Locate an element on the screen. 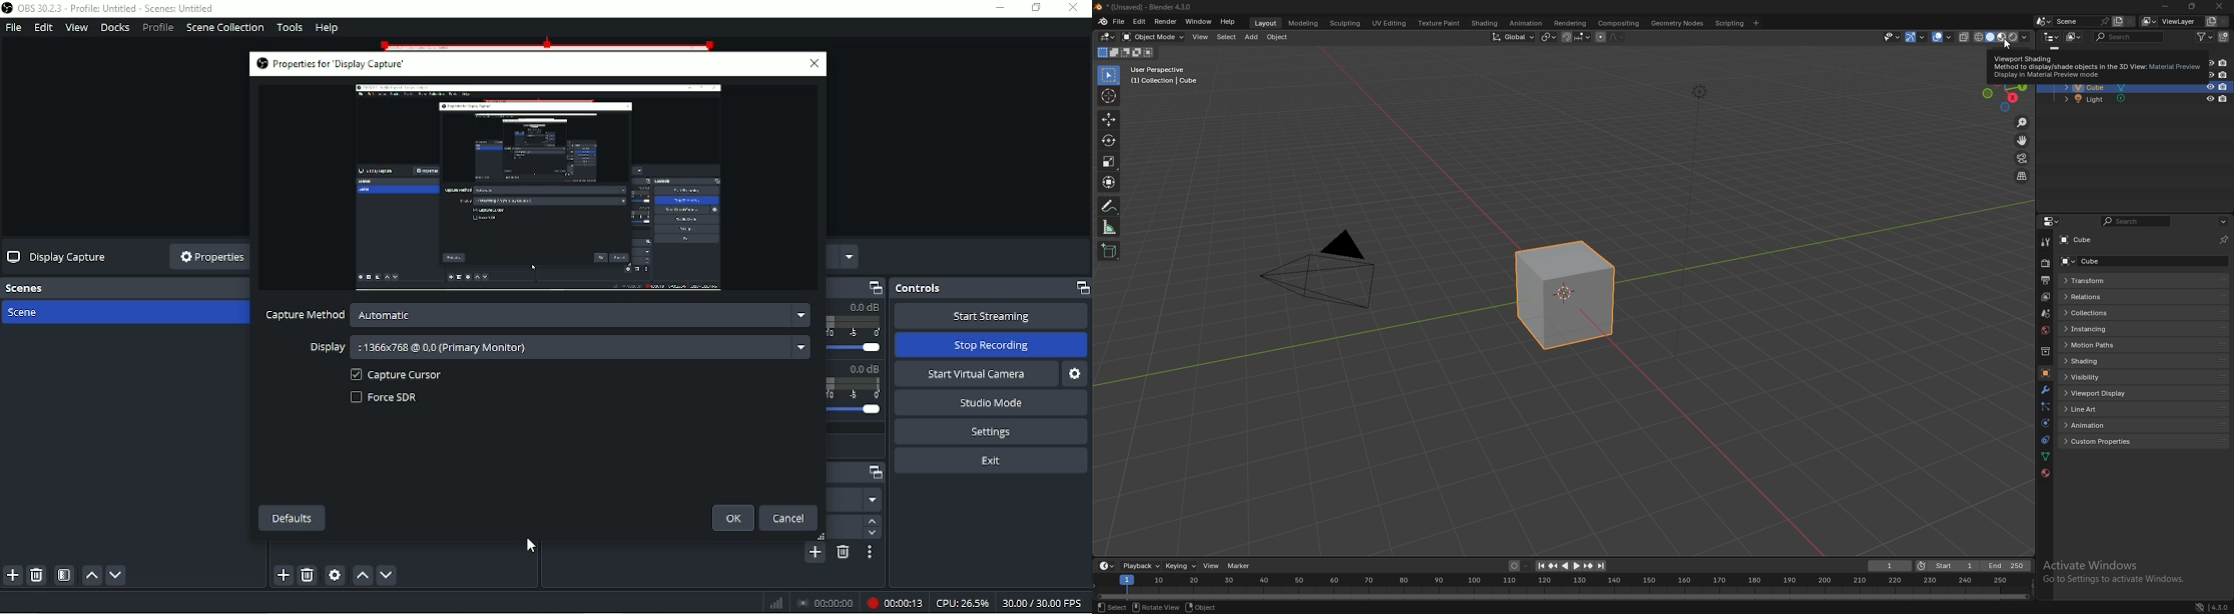  physics is located at coordinates (2046, 422).